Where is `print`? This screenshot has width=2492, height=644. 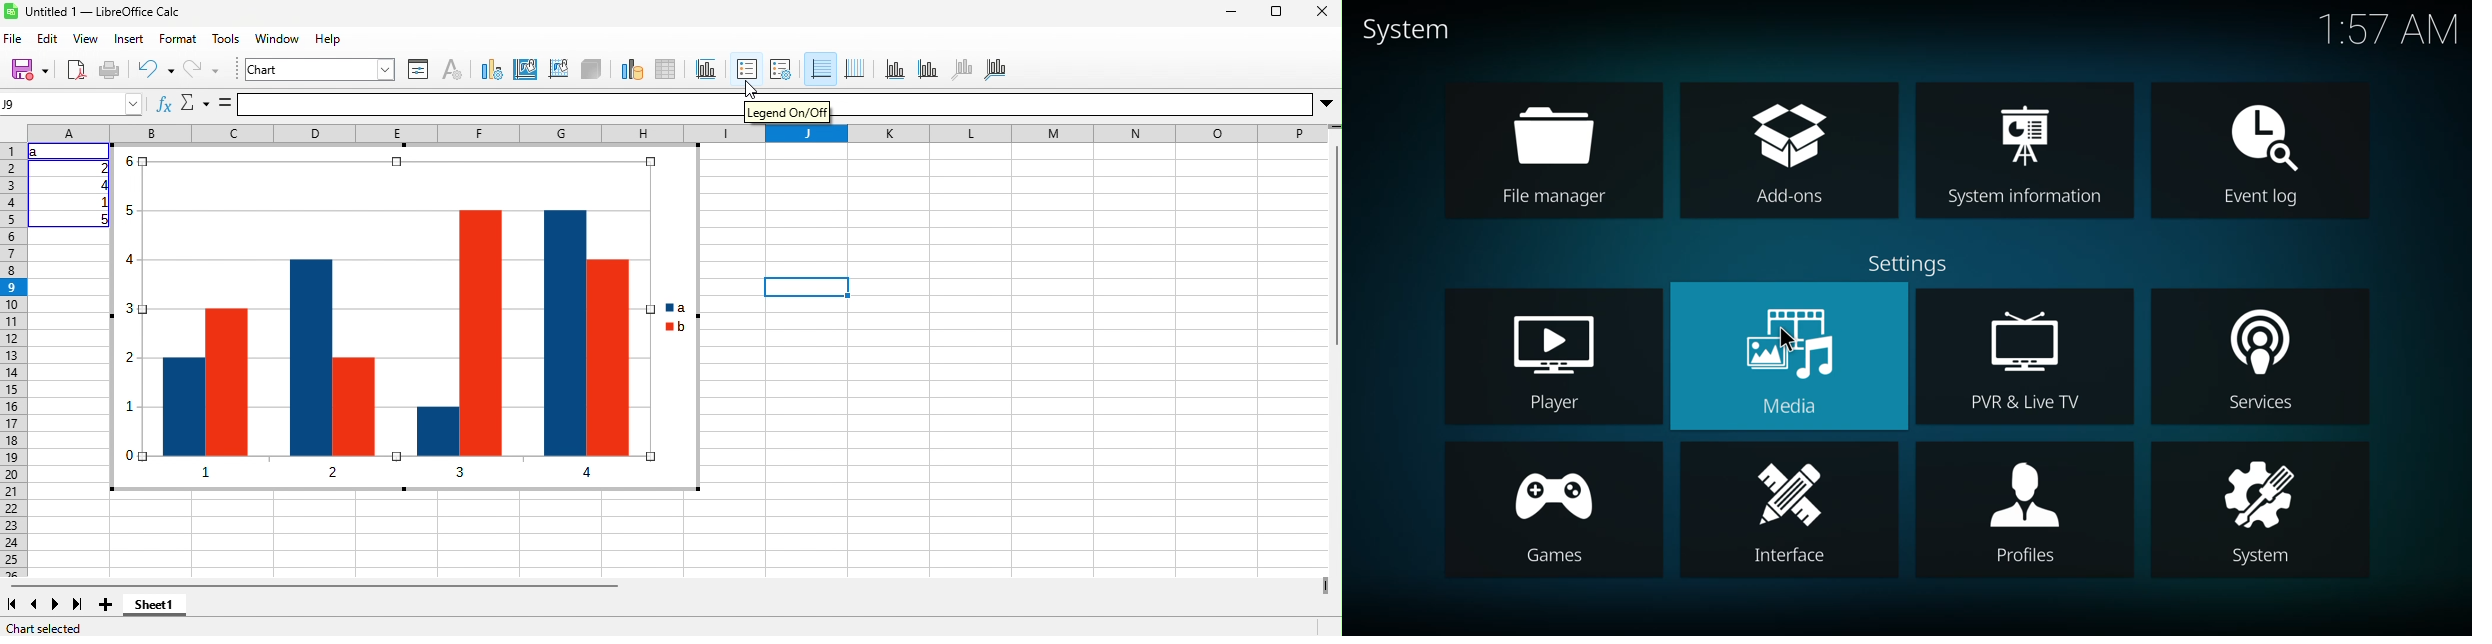 print is located at coordinates (110, 71).